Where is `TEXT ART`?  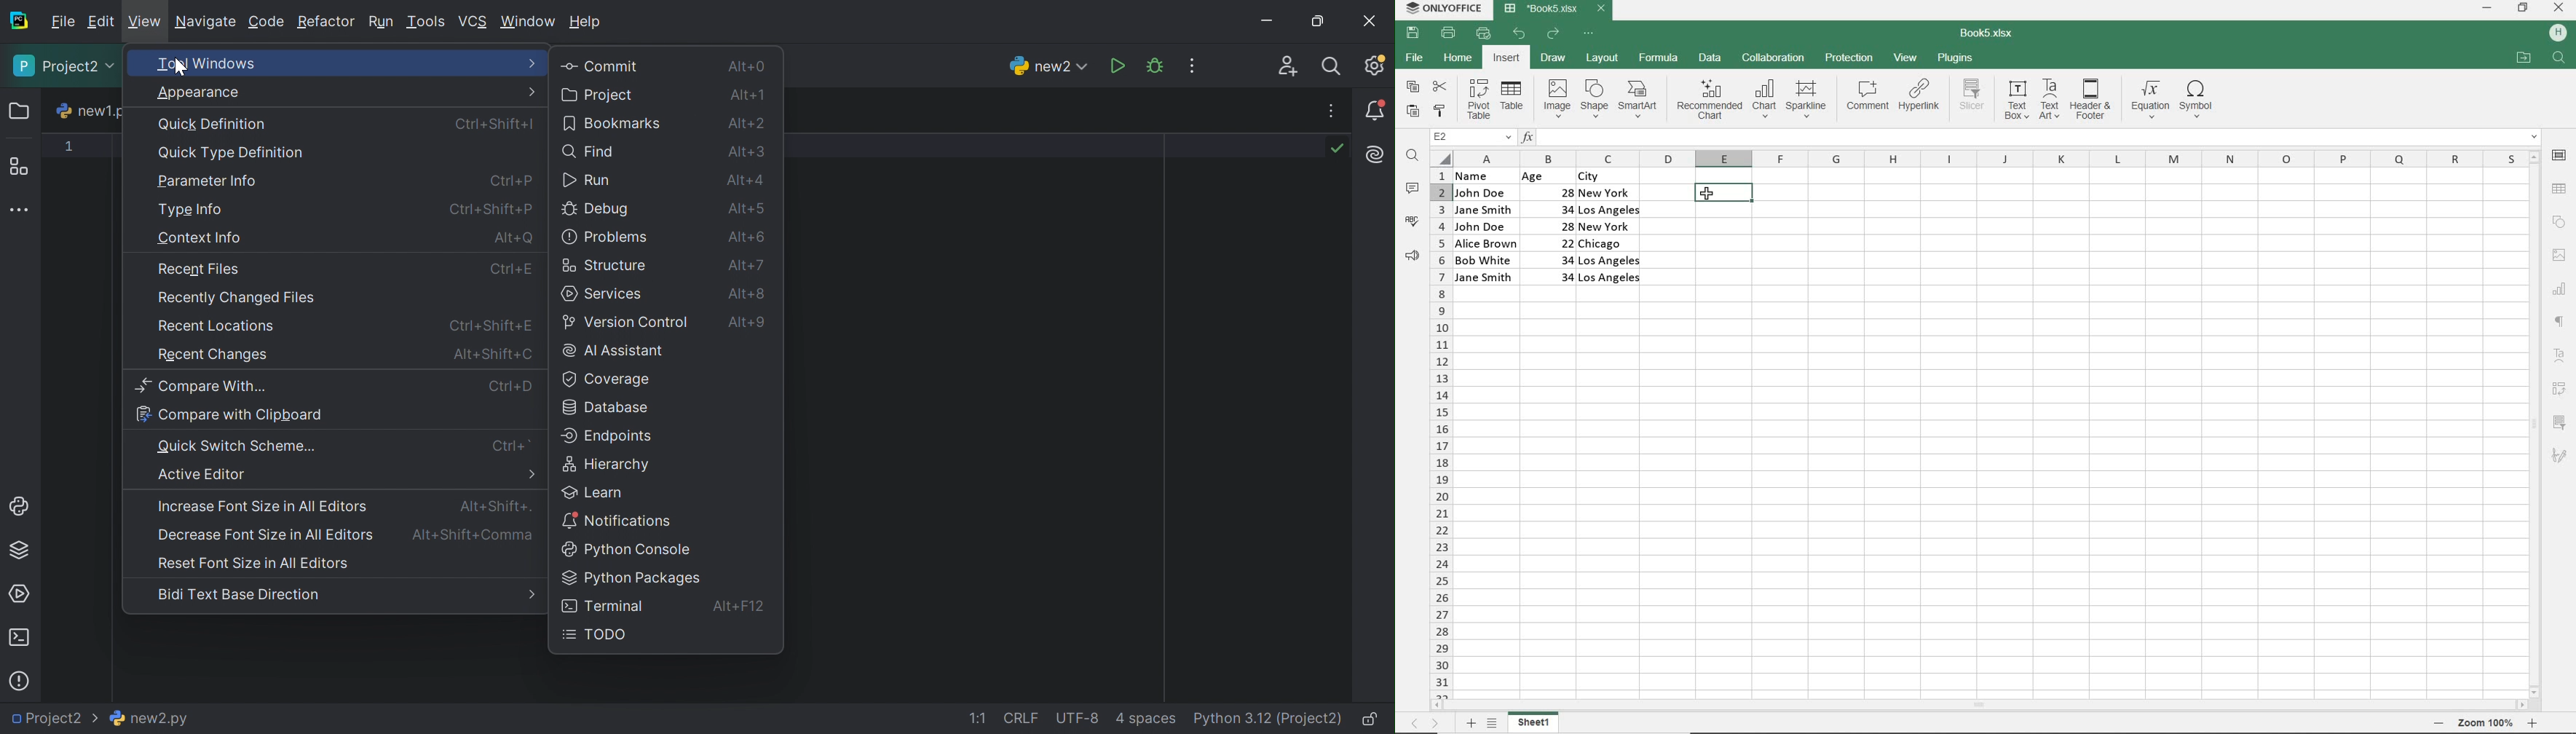 TEXT ART is located at coordinates (2050, 100).